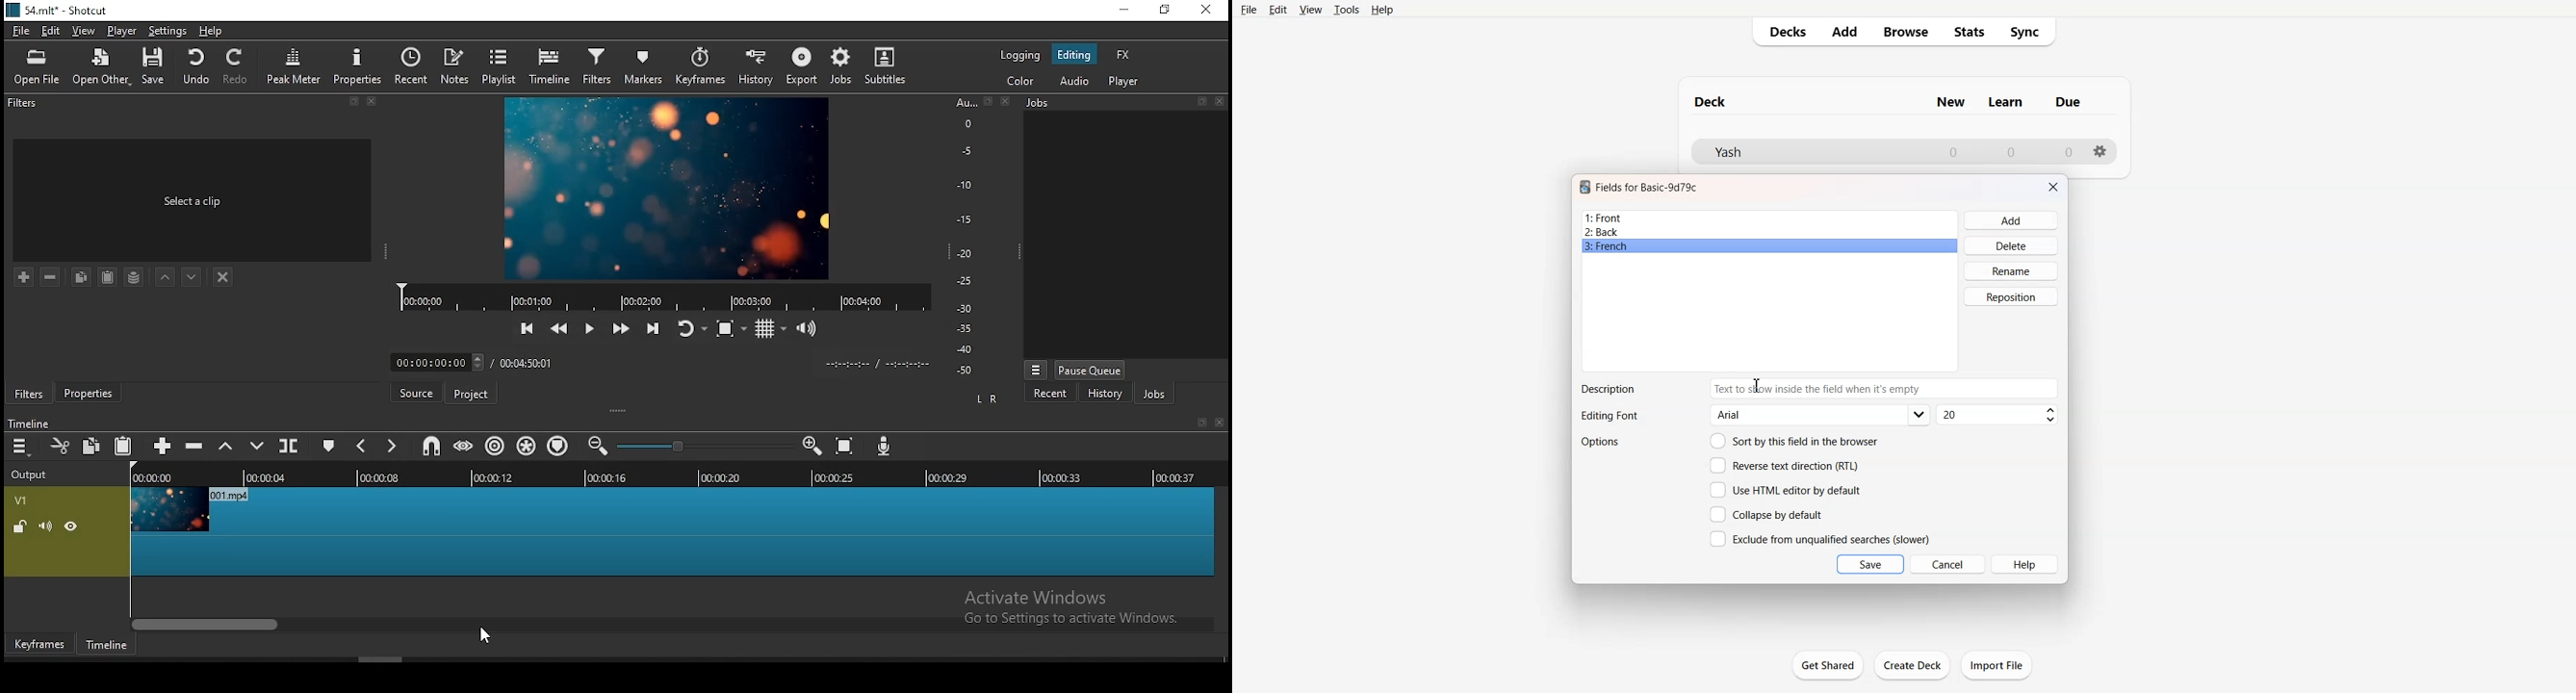  What do you see at coordinates (164, 448) in the screenshot?
I see `append` at bounding box center [164, 448].